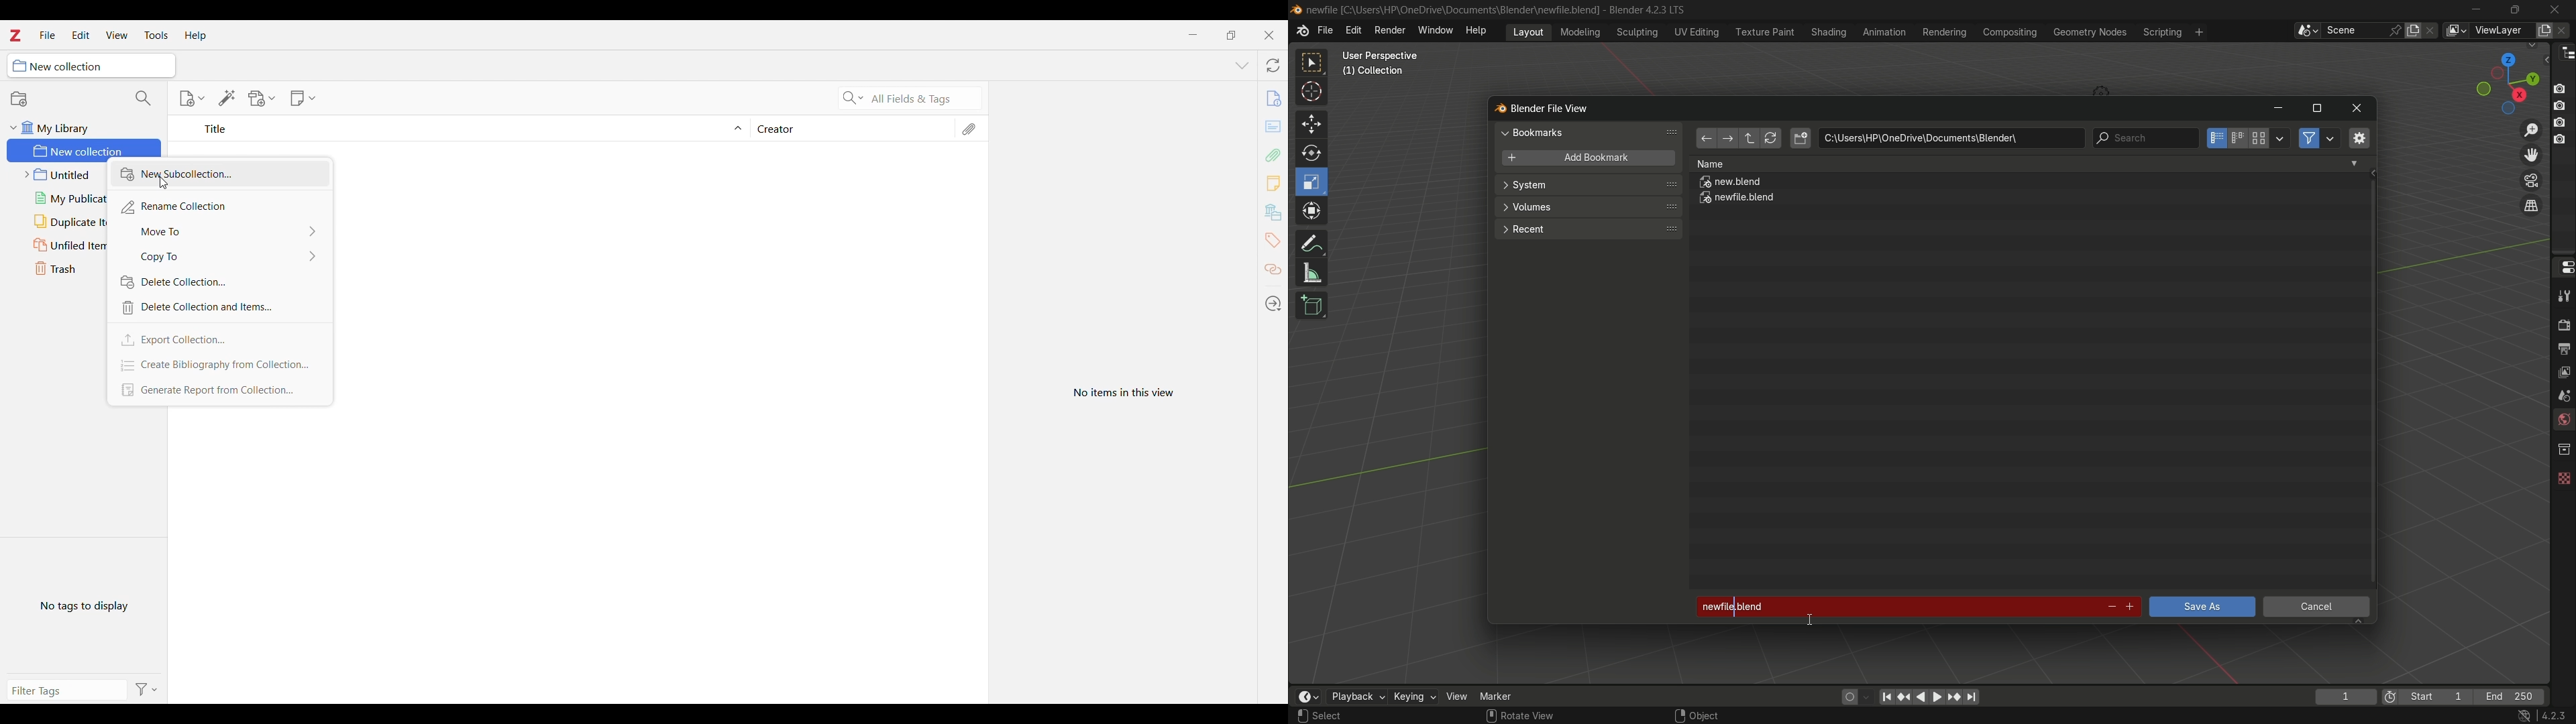 This screenshot has width=2576, height=728. I want to click on My library folder, so click(85, 128).